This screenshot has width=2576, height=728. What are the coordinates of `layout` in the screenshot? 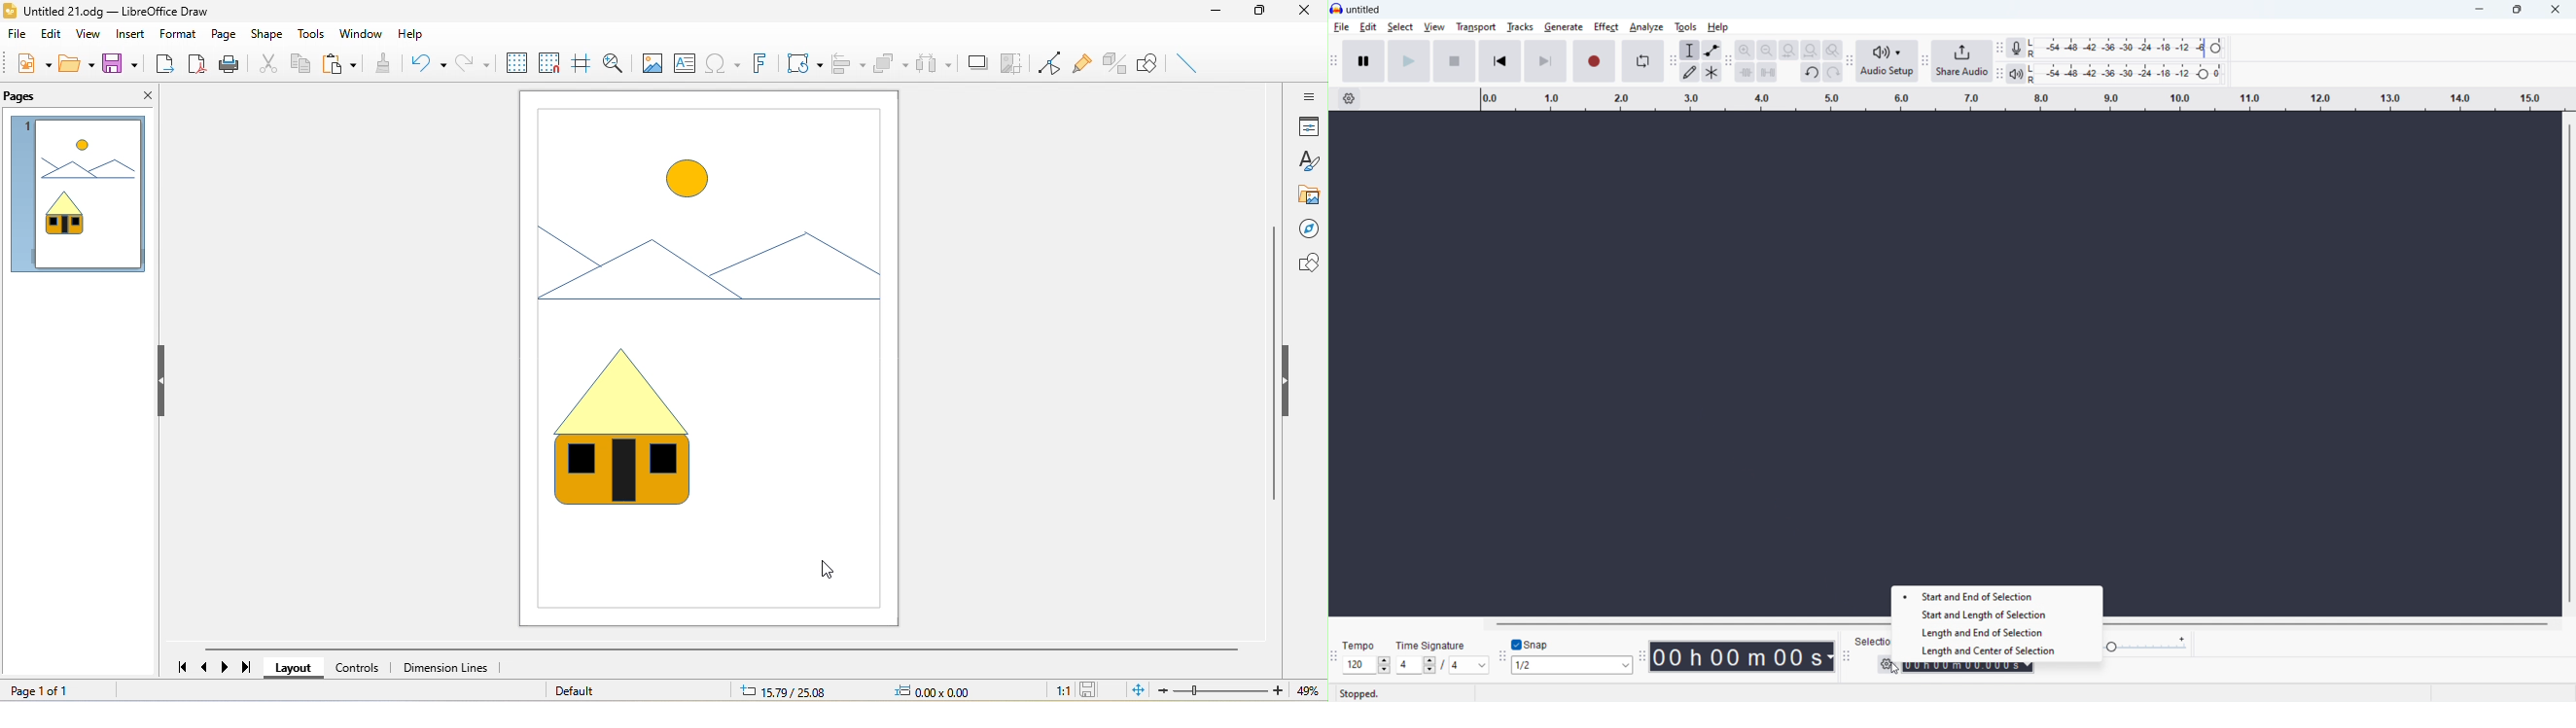 It's located at (295, 669).